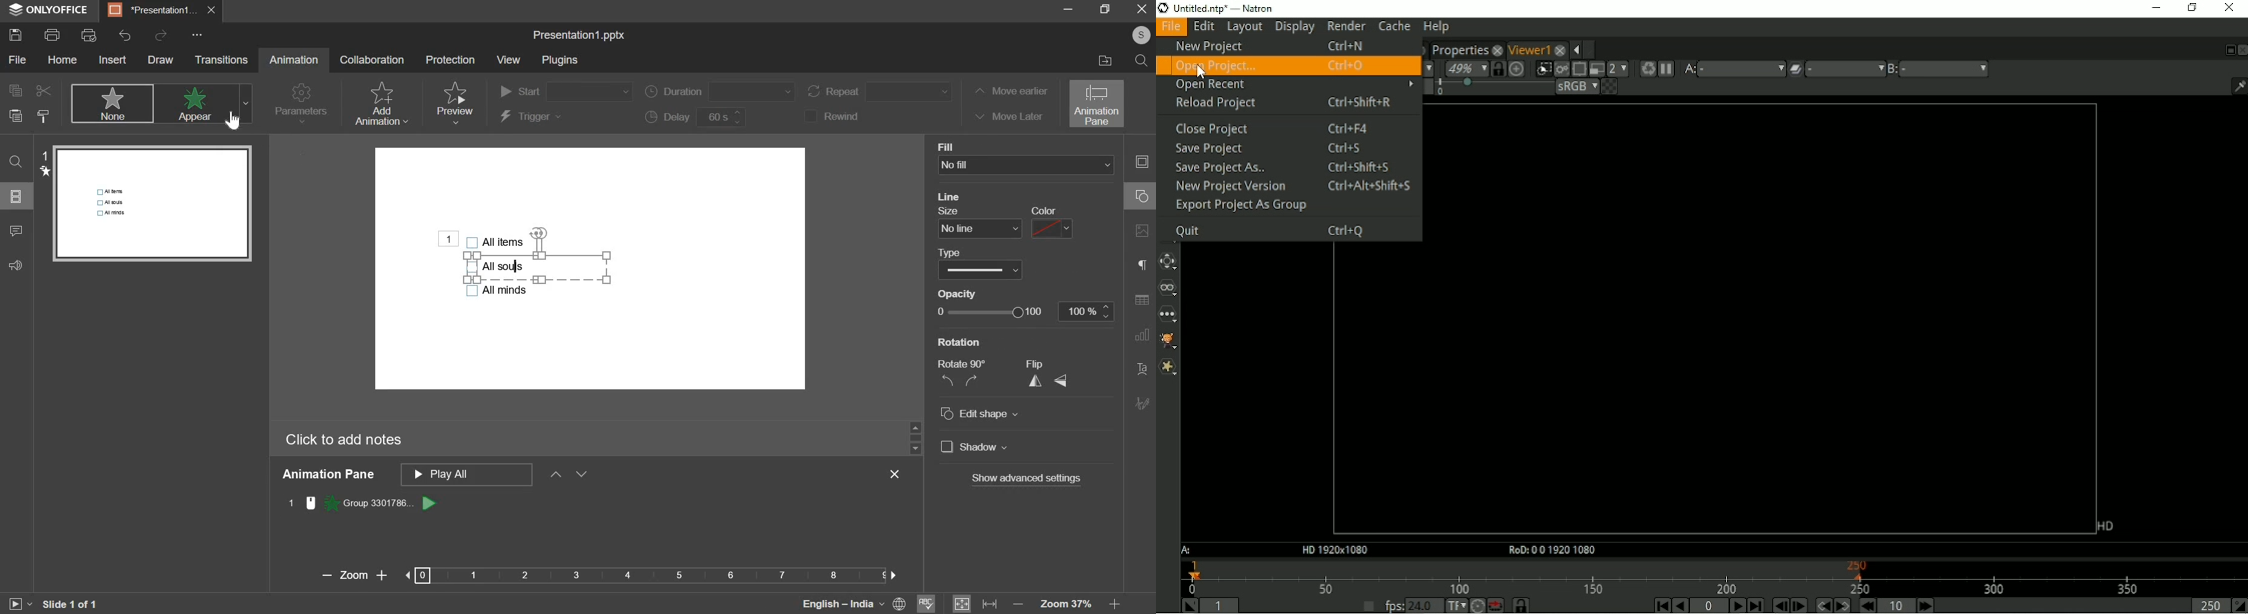  What do you see at coordinates (975, 447) in the screenshot?
I see `Shadow` at bounding box center [975, 447].